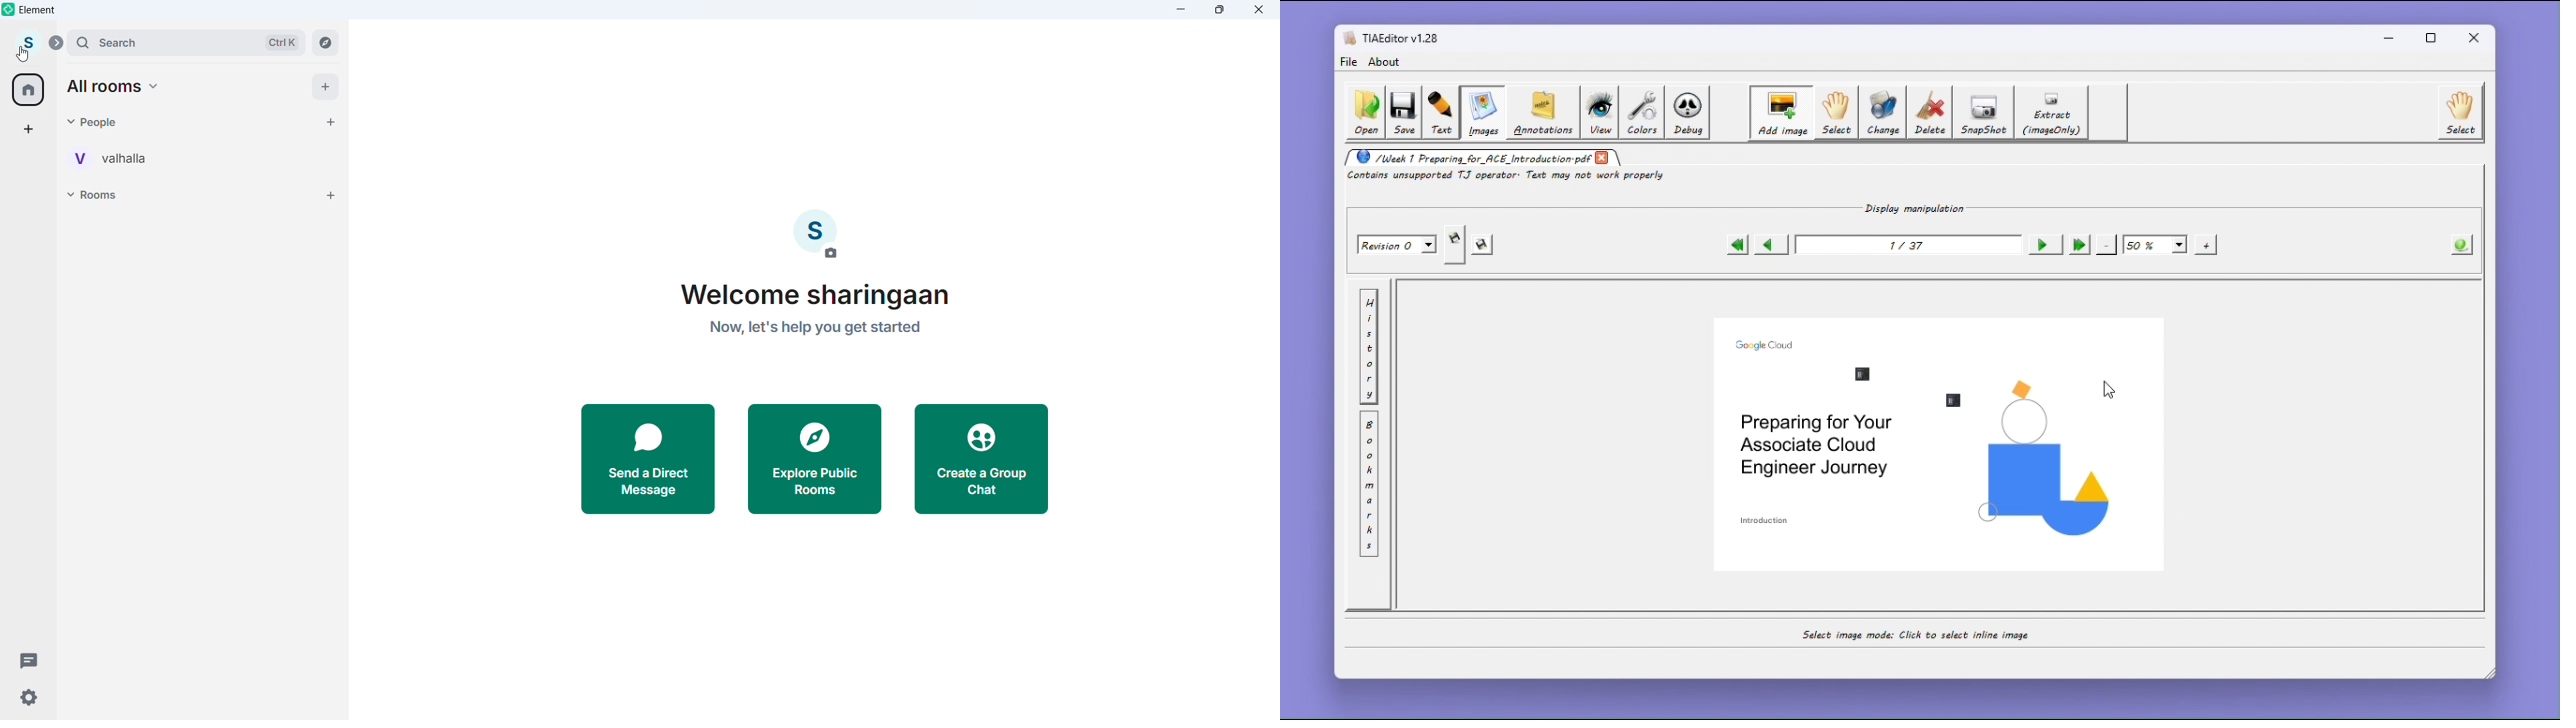 The height and width of the screenshot is (728, 2576). I want to click on Maximize , so click(1220, 10).